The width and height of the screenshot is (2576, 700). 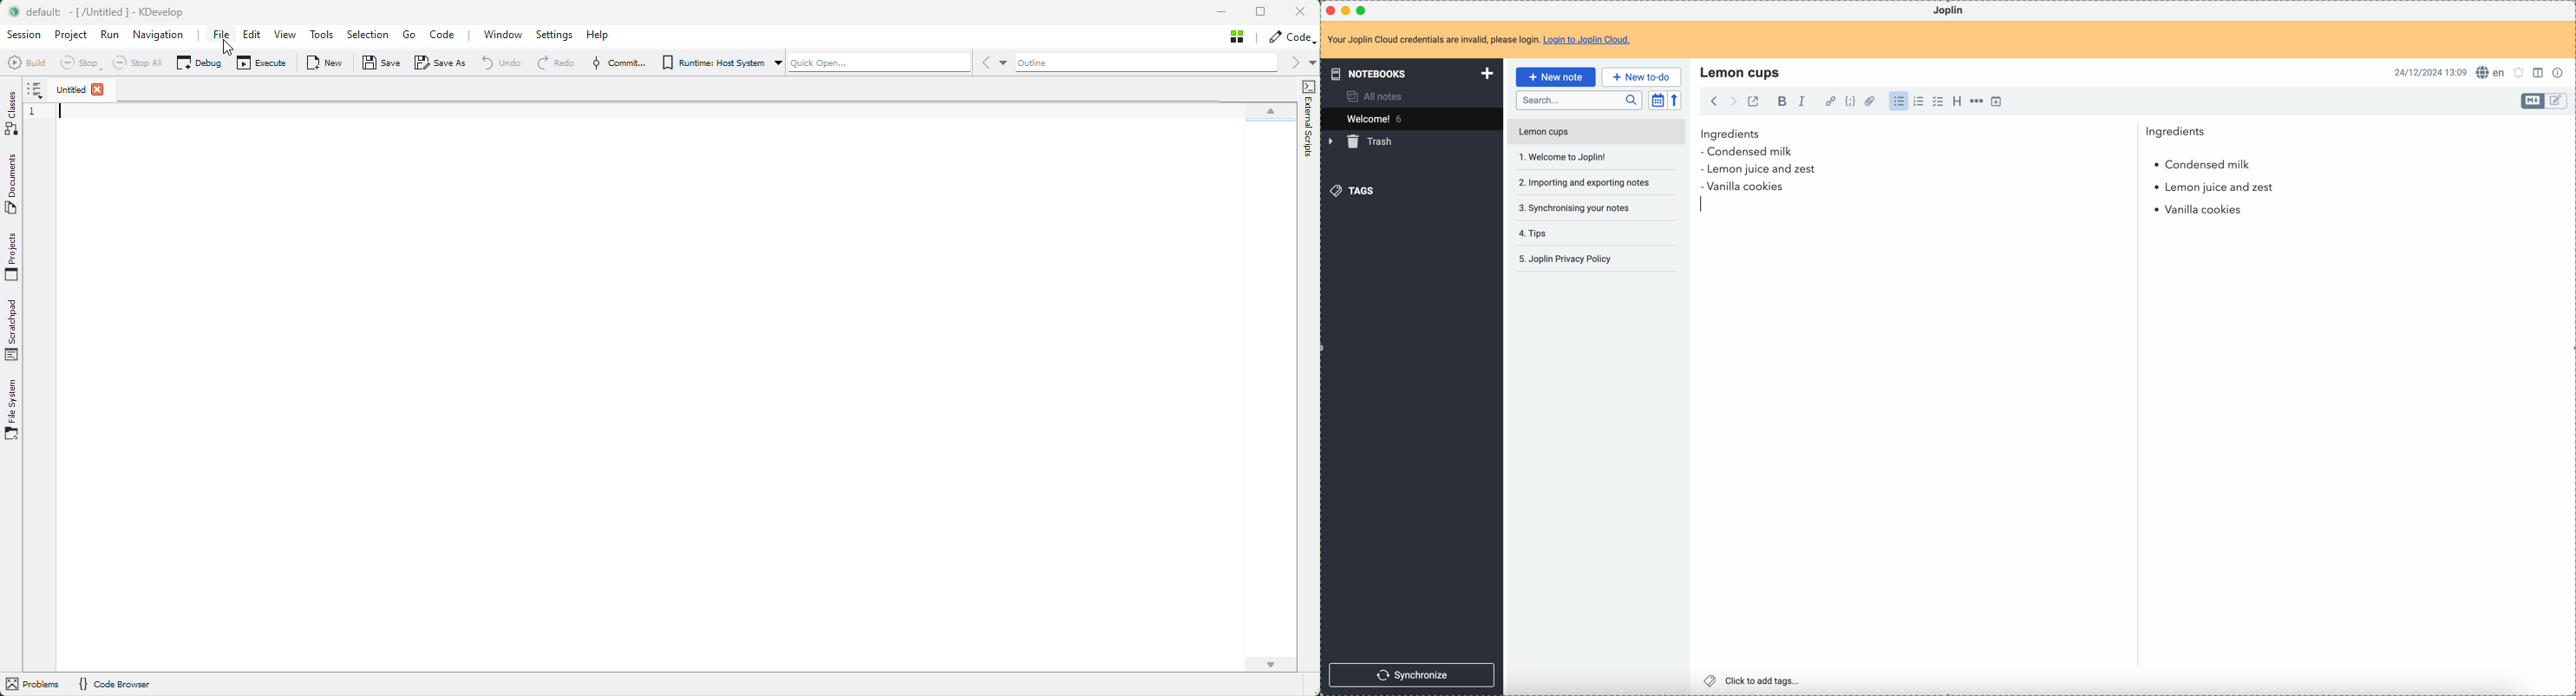 I want to click on back, so click(x=1714, y=101).